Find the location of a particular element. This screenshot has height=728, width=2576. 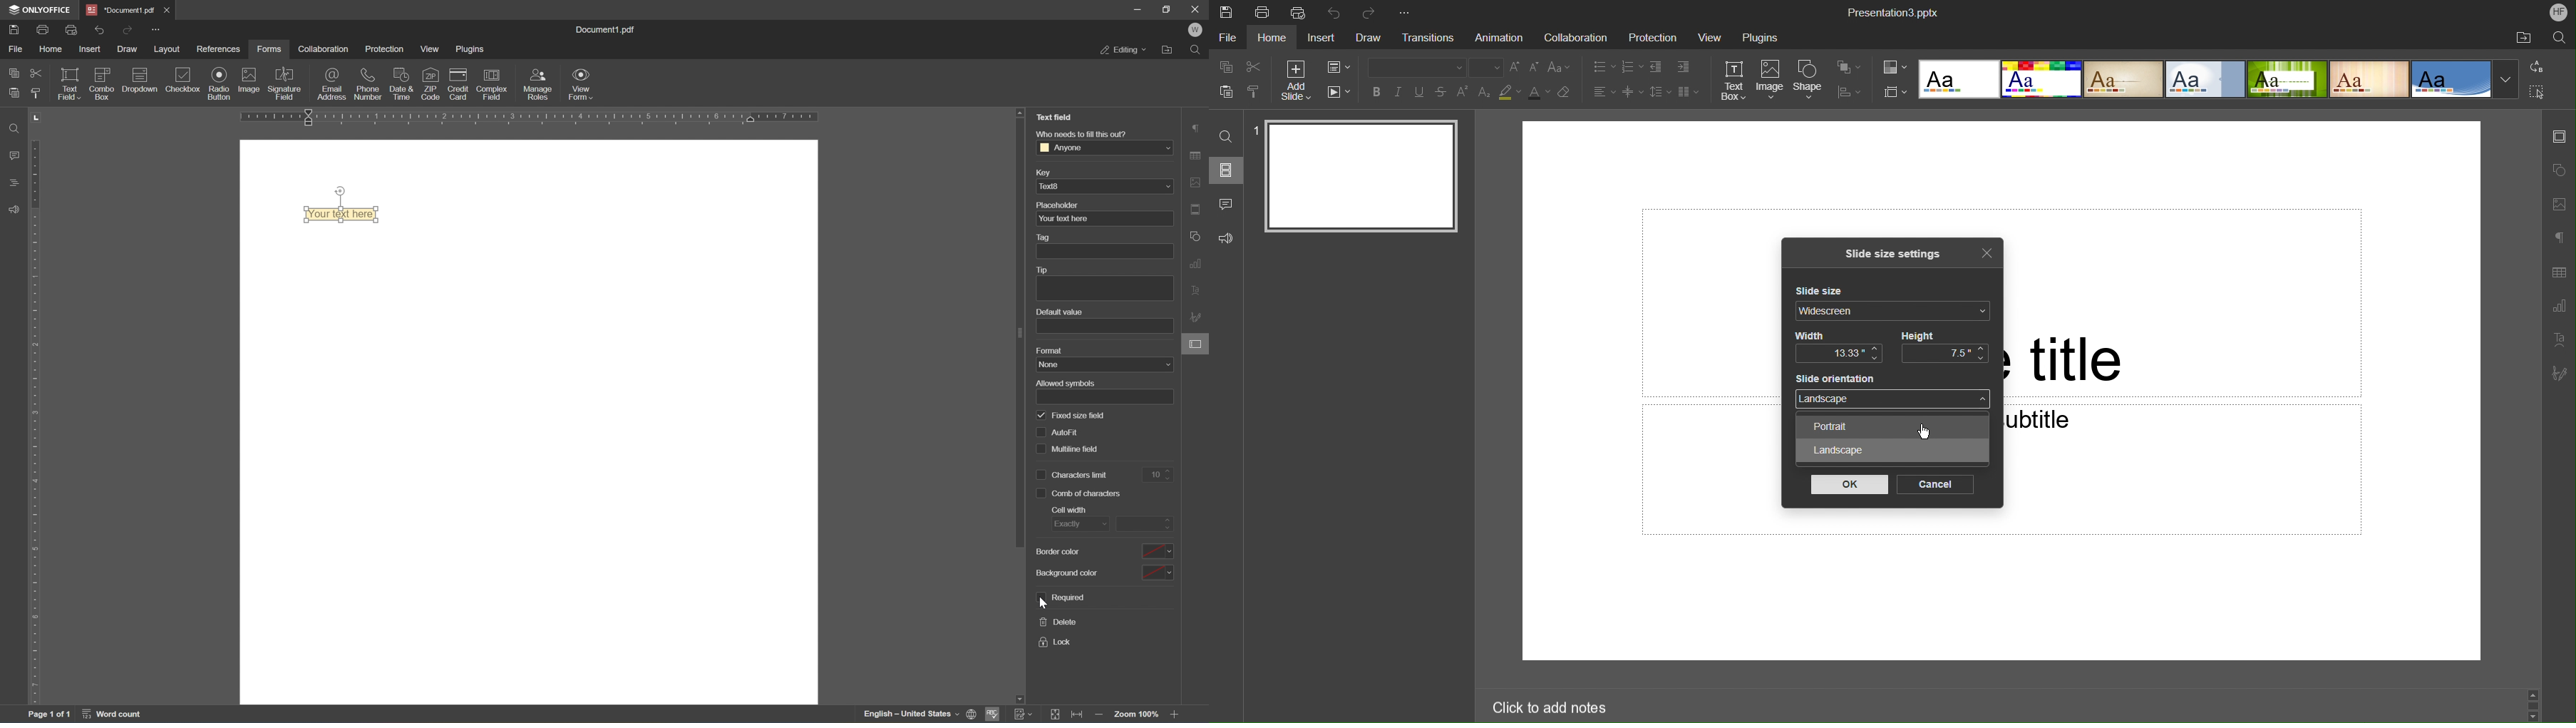

Open File Location is located at coordinates (2523, 39).